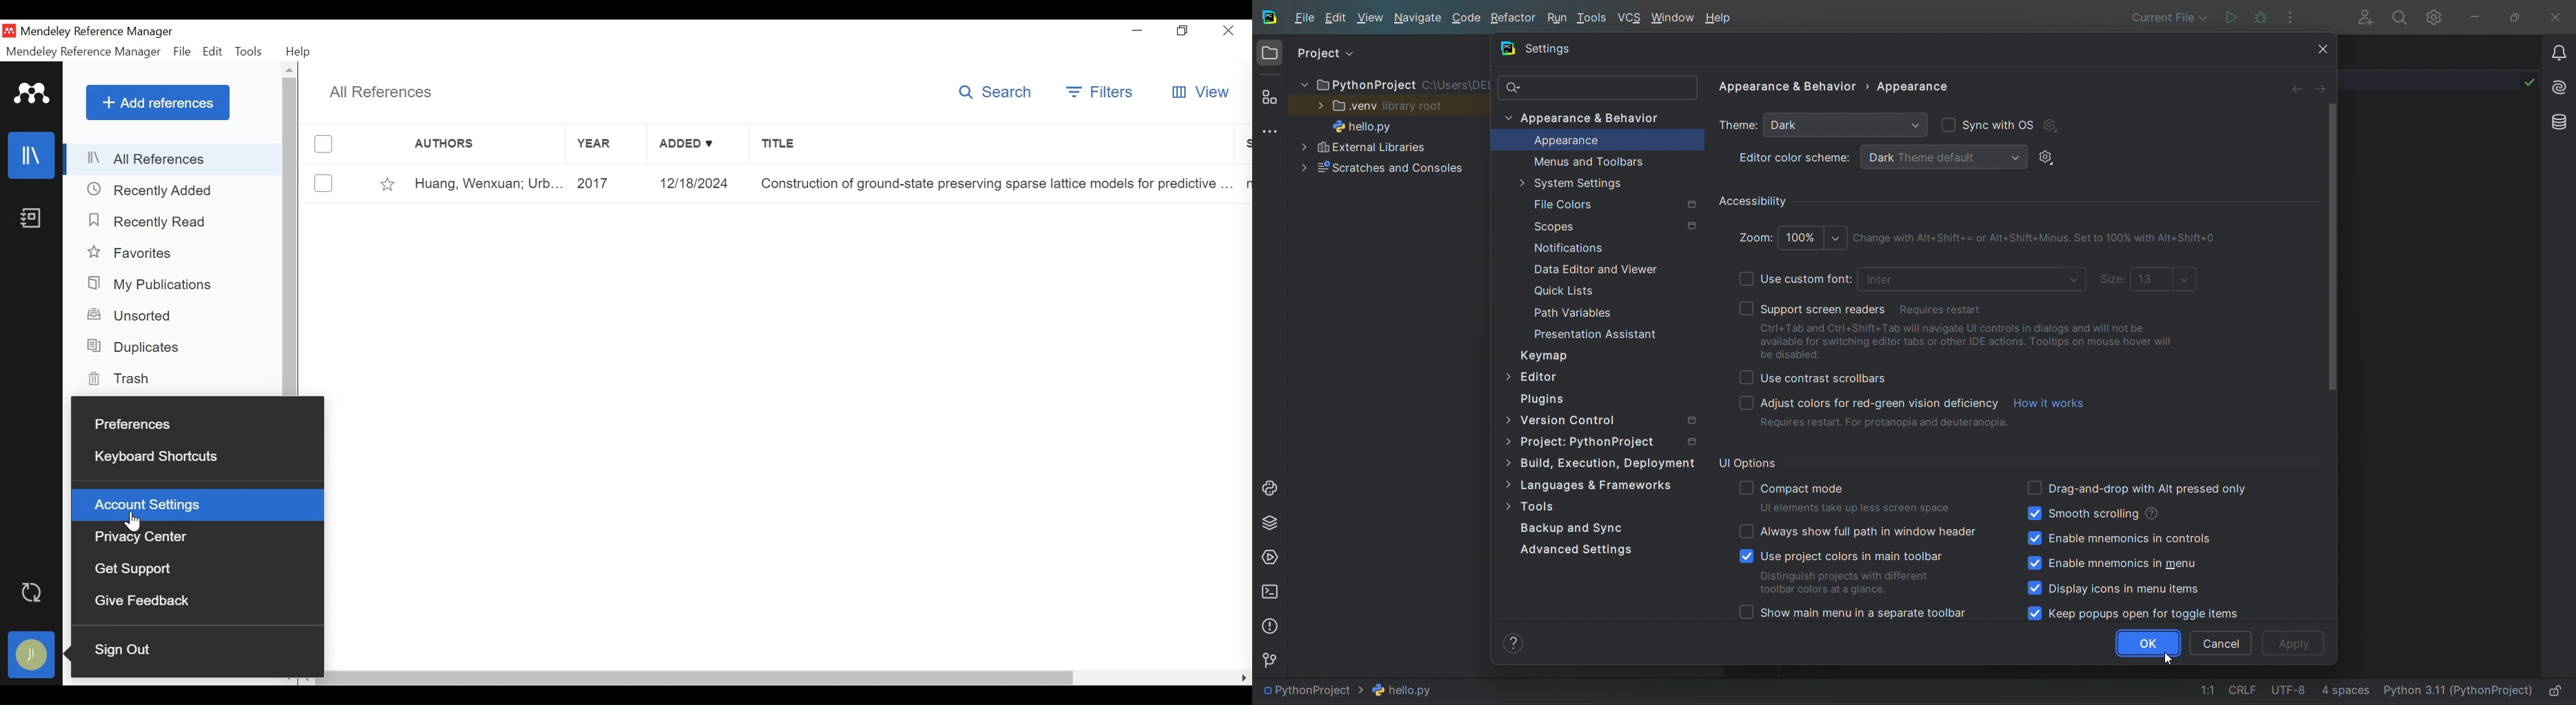  Describe the element at coordinates (198, 568) in the screenshot. I see `Get Support` at that location.